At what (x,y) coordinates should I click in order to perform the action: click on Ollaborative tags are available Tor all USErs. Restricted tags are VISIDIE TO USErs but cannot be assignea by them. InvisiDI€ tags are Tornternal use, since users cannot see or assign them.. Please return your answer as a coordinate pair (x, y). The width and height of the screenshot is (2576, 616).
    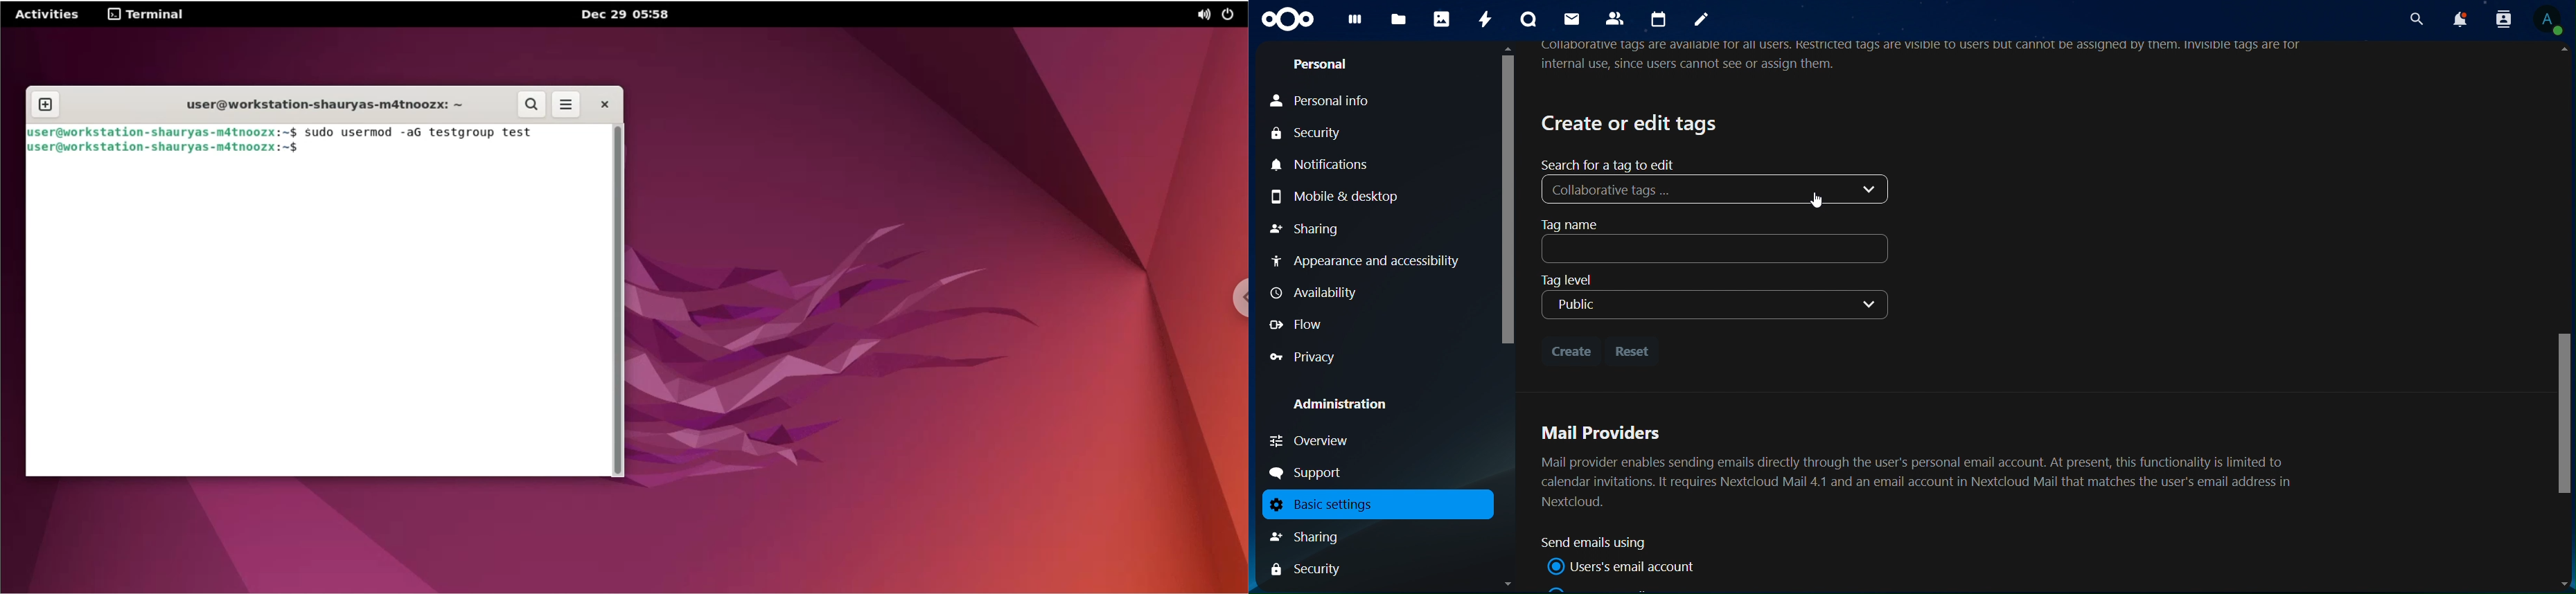
    Looking at the image, I should click on (1927, 57).